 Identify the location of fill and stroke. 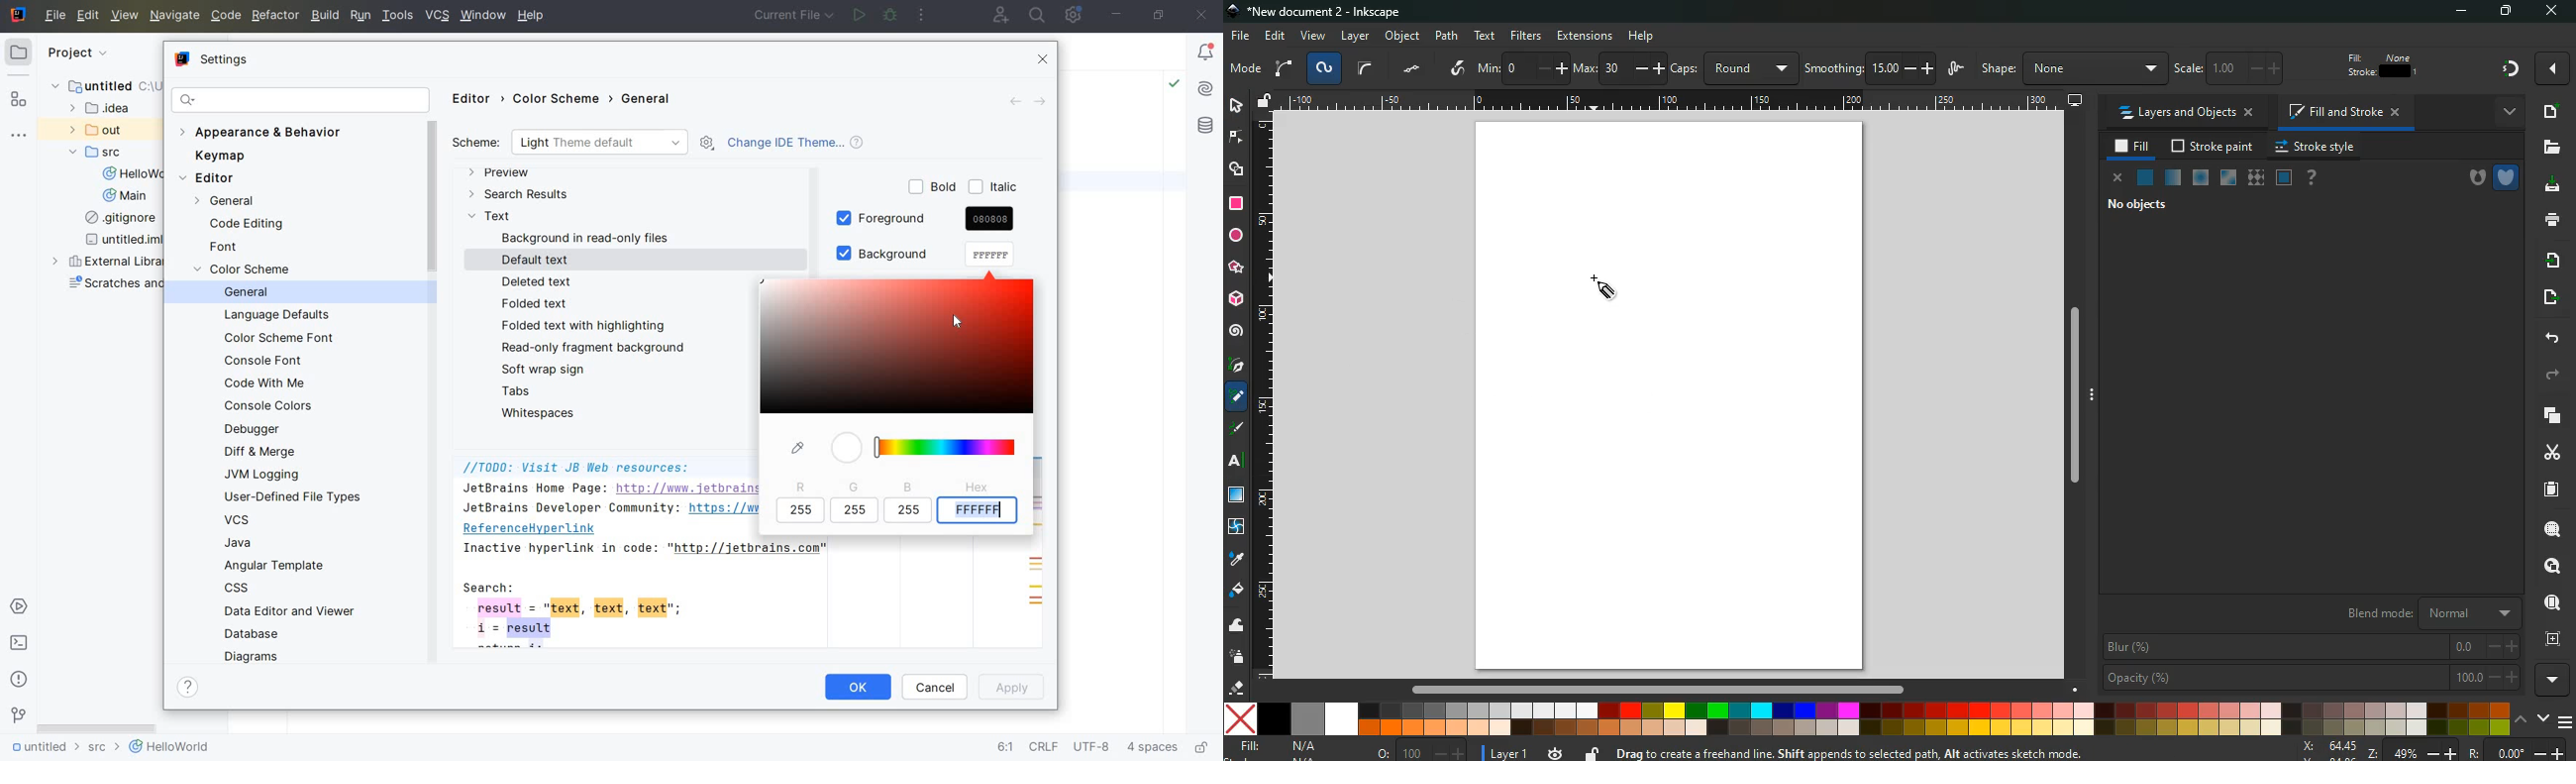
(2347, 110).